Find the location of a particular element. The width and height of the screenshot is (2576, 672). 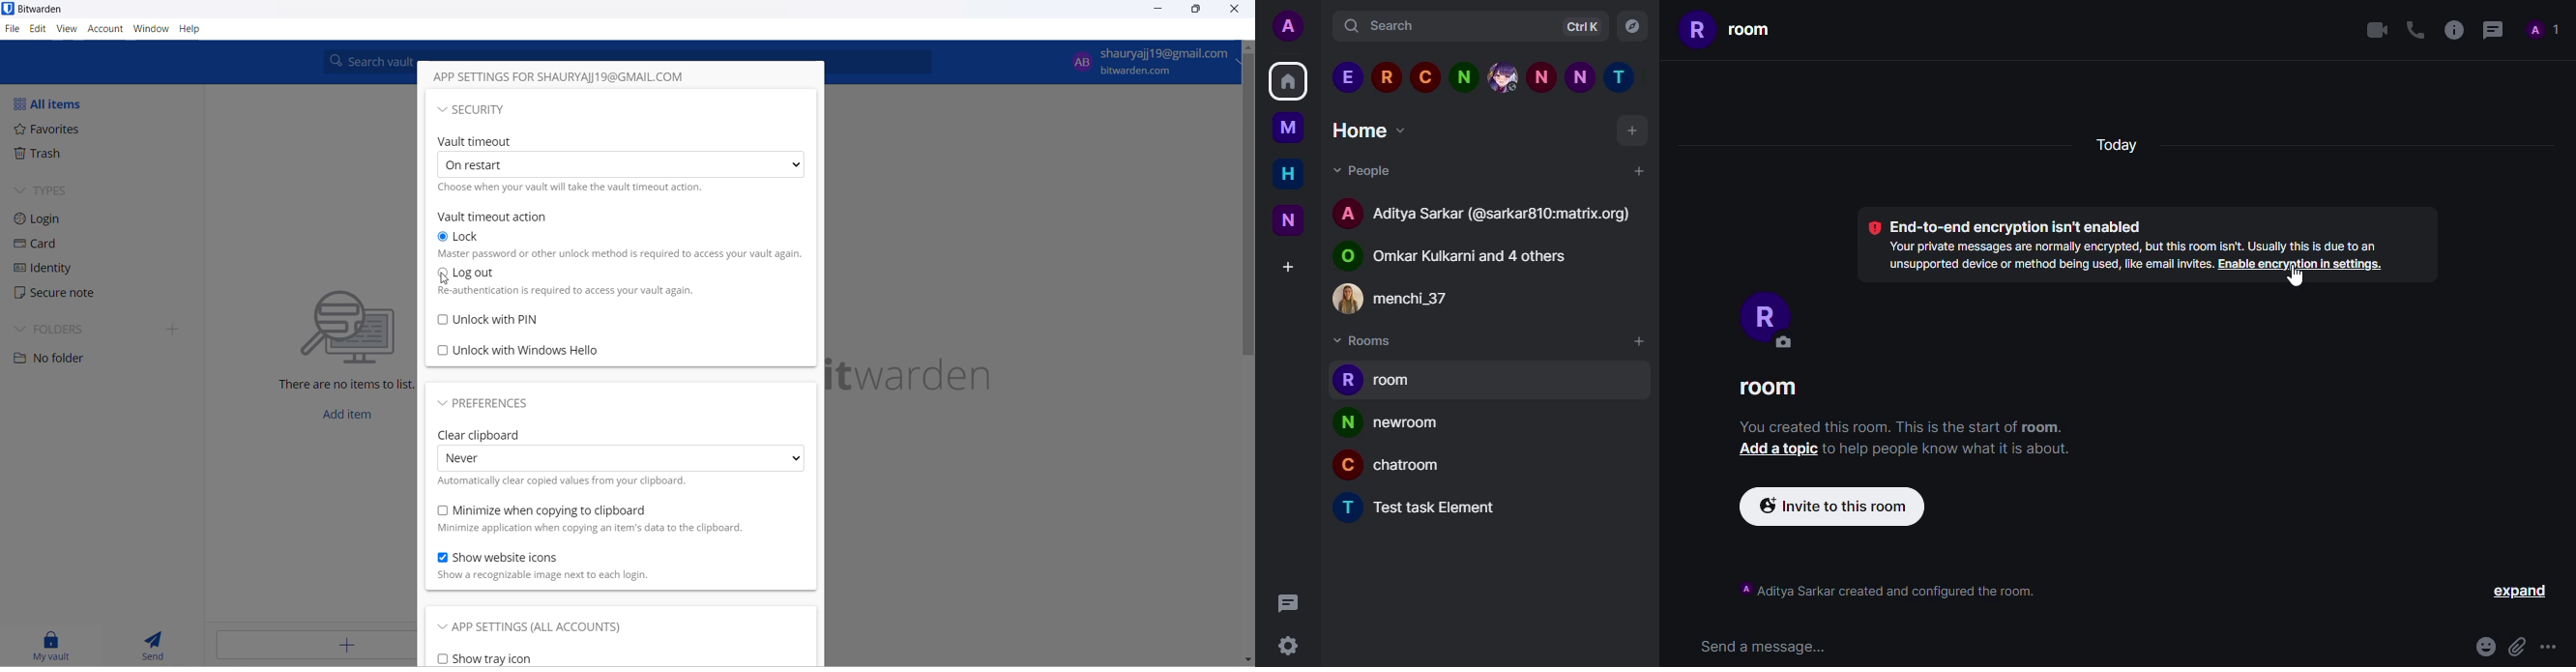

name and logo is located at coordinates (931, 372).